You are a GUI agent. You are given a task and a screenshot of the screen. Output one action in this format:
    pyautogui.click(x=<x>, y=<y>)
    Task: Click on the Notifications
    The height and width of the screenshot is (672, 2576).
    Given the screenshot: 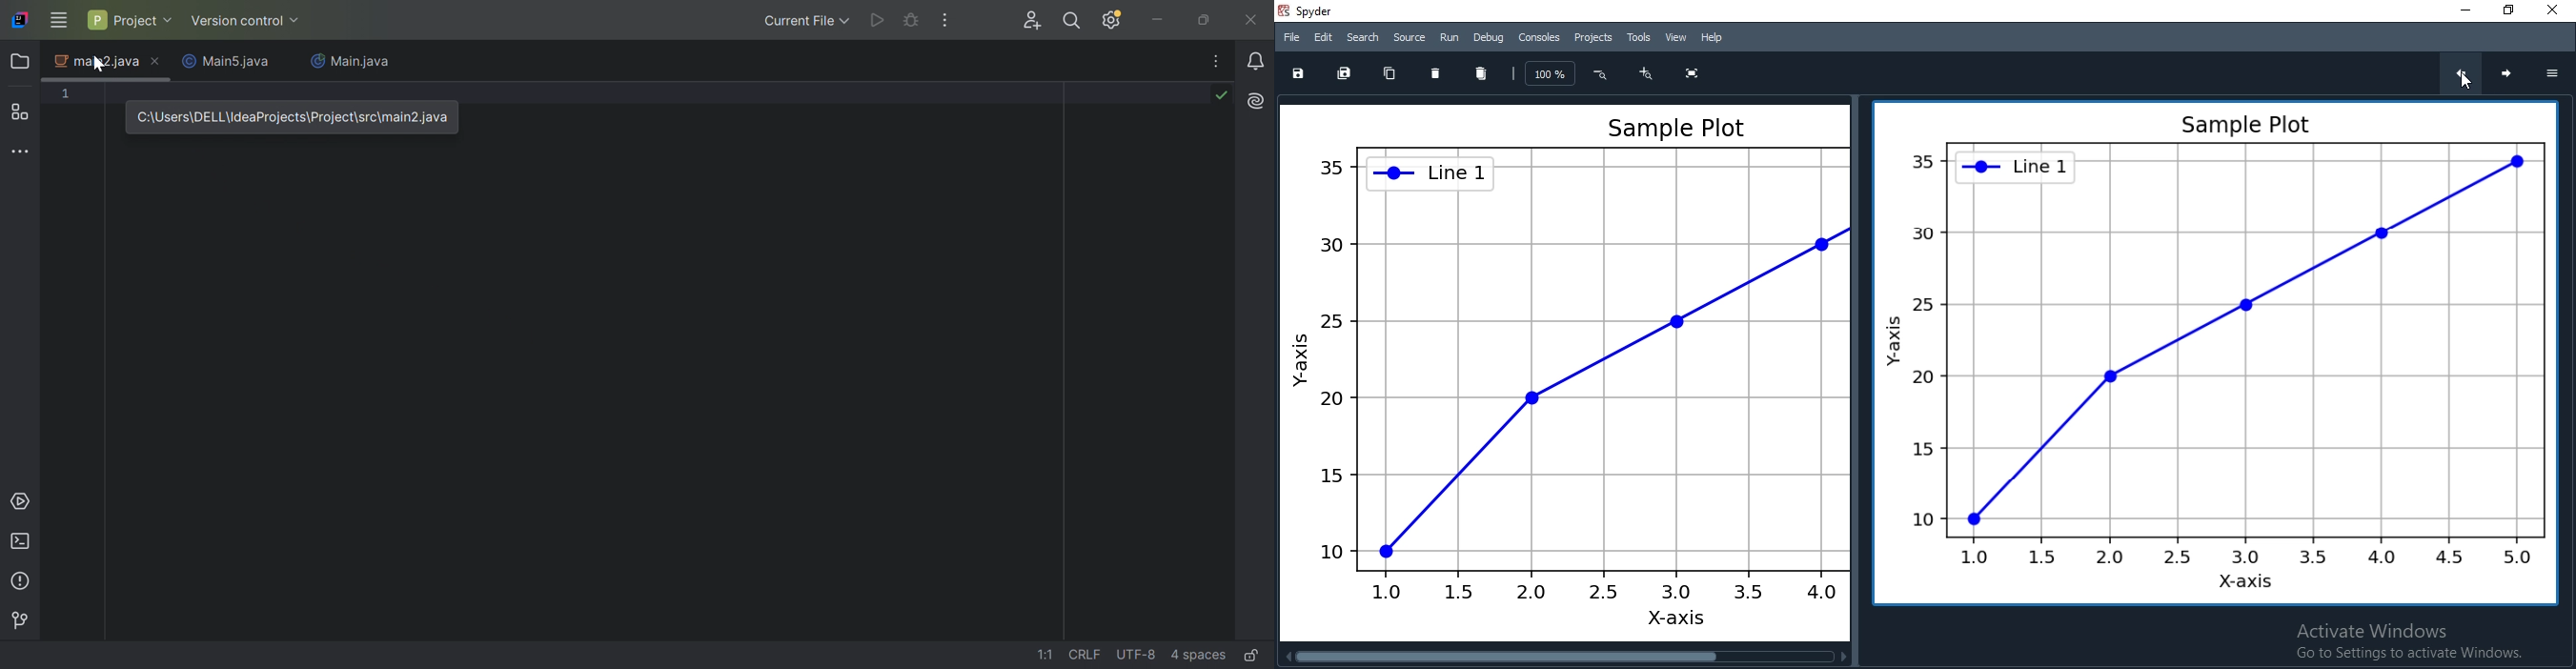 What is the action you would take?
    pyautogui.click(x=1258, y=62)
    